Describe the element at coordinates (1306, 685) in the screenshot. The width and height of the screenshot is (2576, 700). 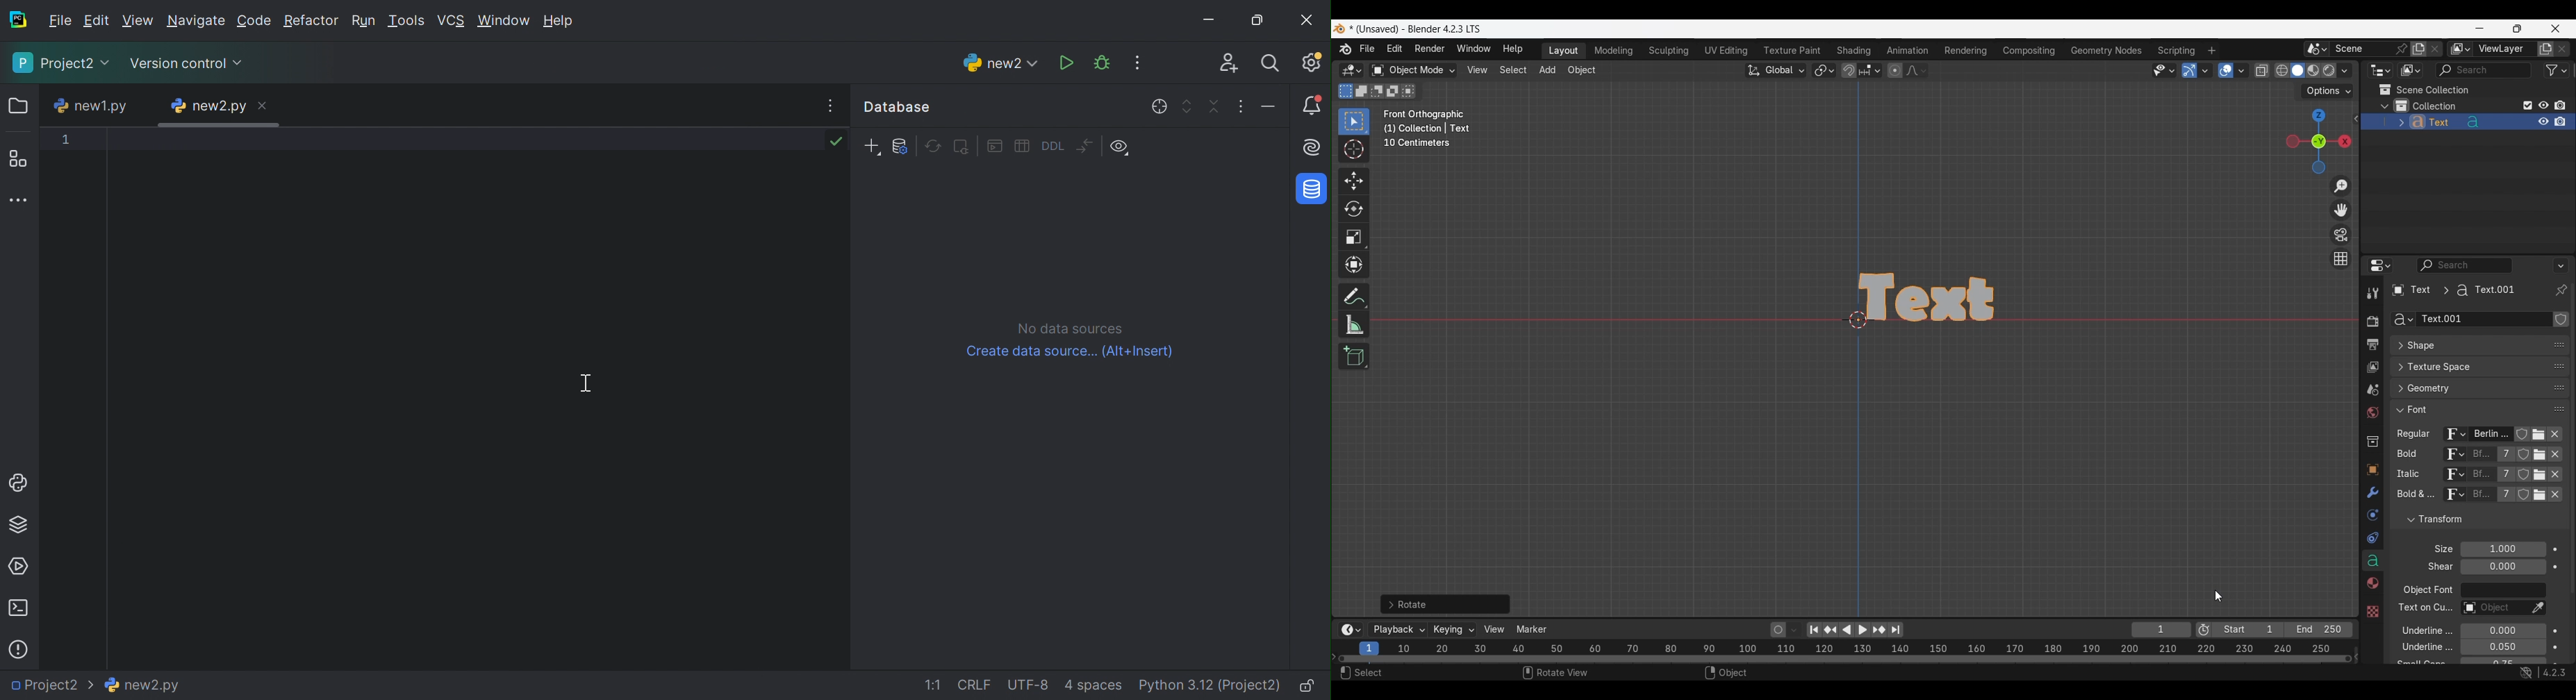
I see `Make file read-only` at that location.